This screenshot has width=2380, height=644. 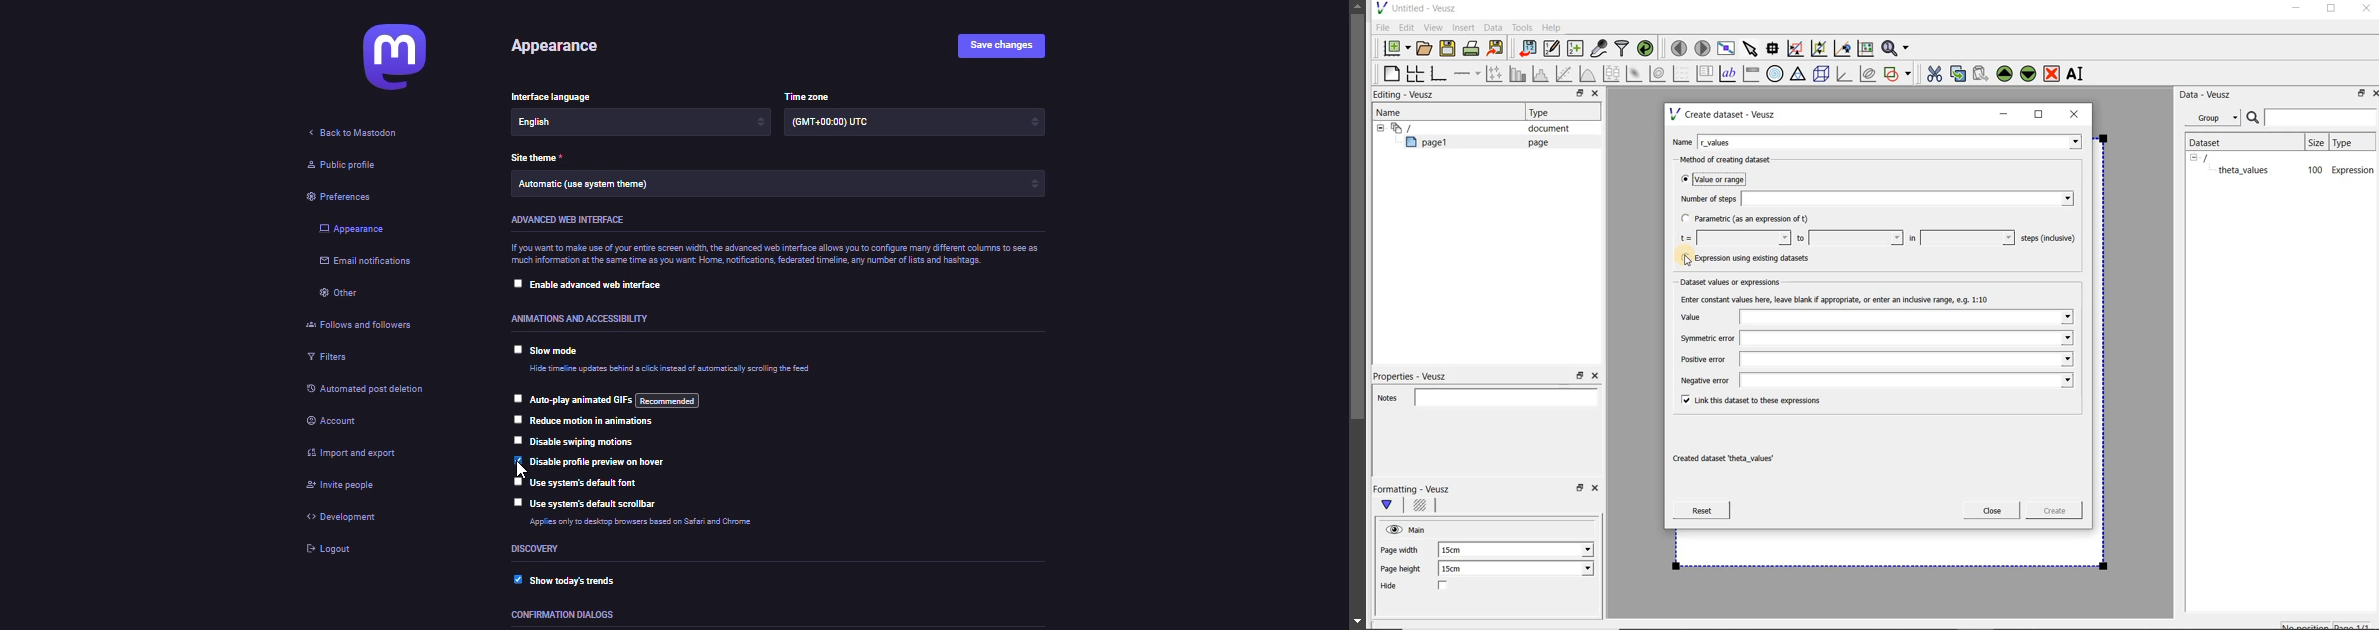 I want to click on appearance, so click(x=551, y=46).